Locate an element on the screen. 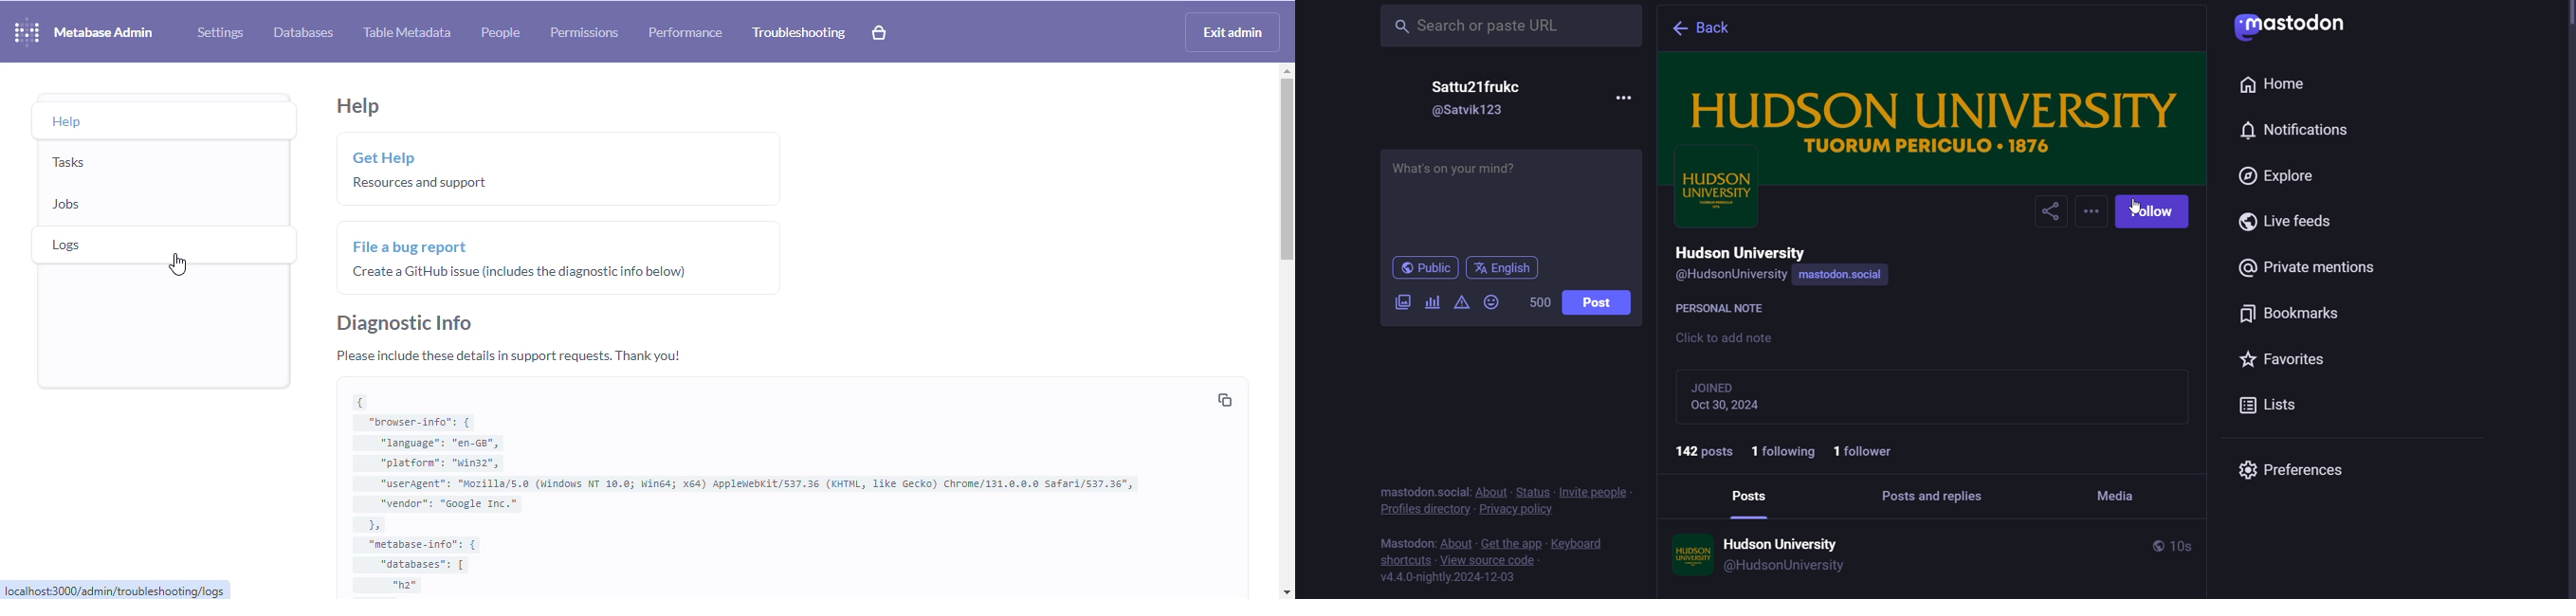 This screenshot has width=2576, height=616. back is located at coordinates (1707, 29).